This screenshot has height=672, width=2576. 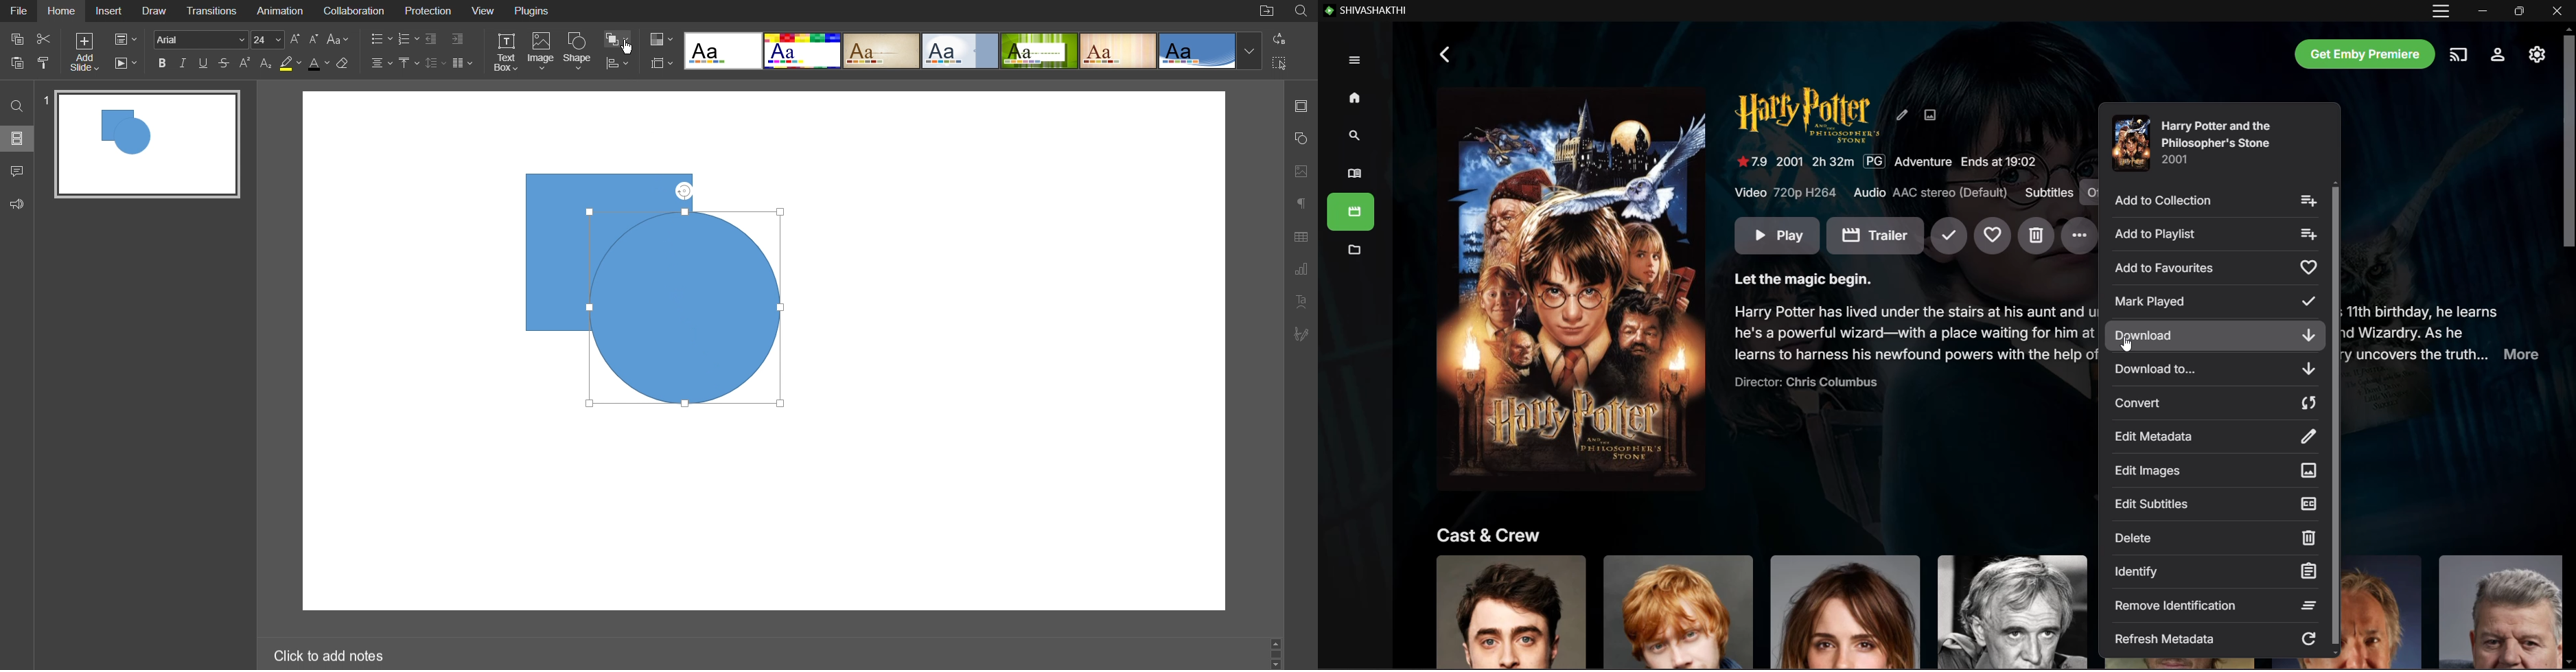 I want to click on Bold, so click(x=163, y=64).